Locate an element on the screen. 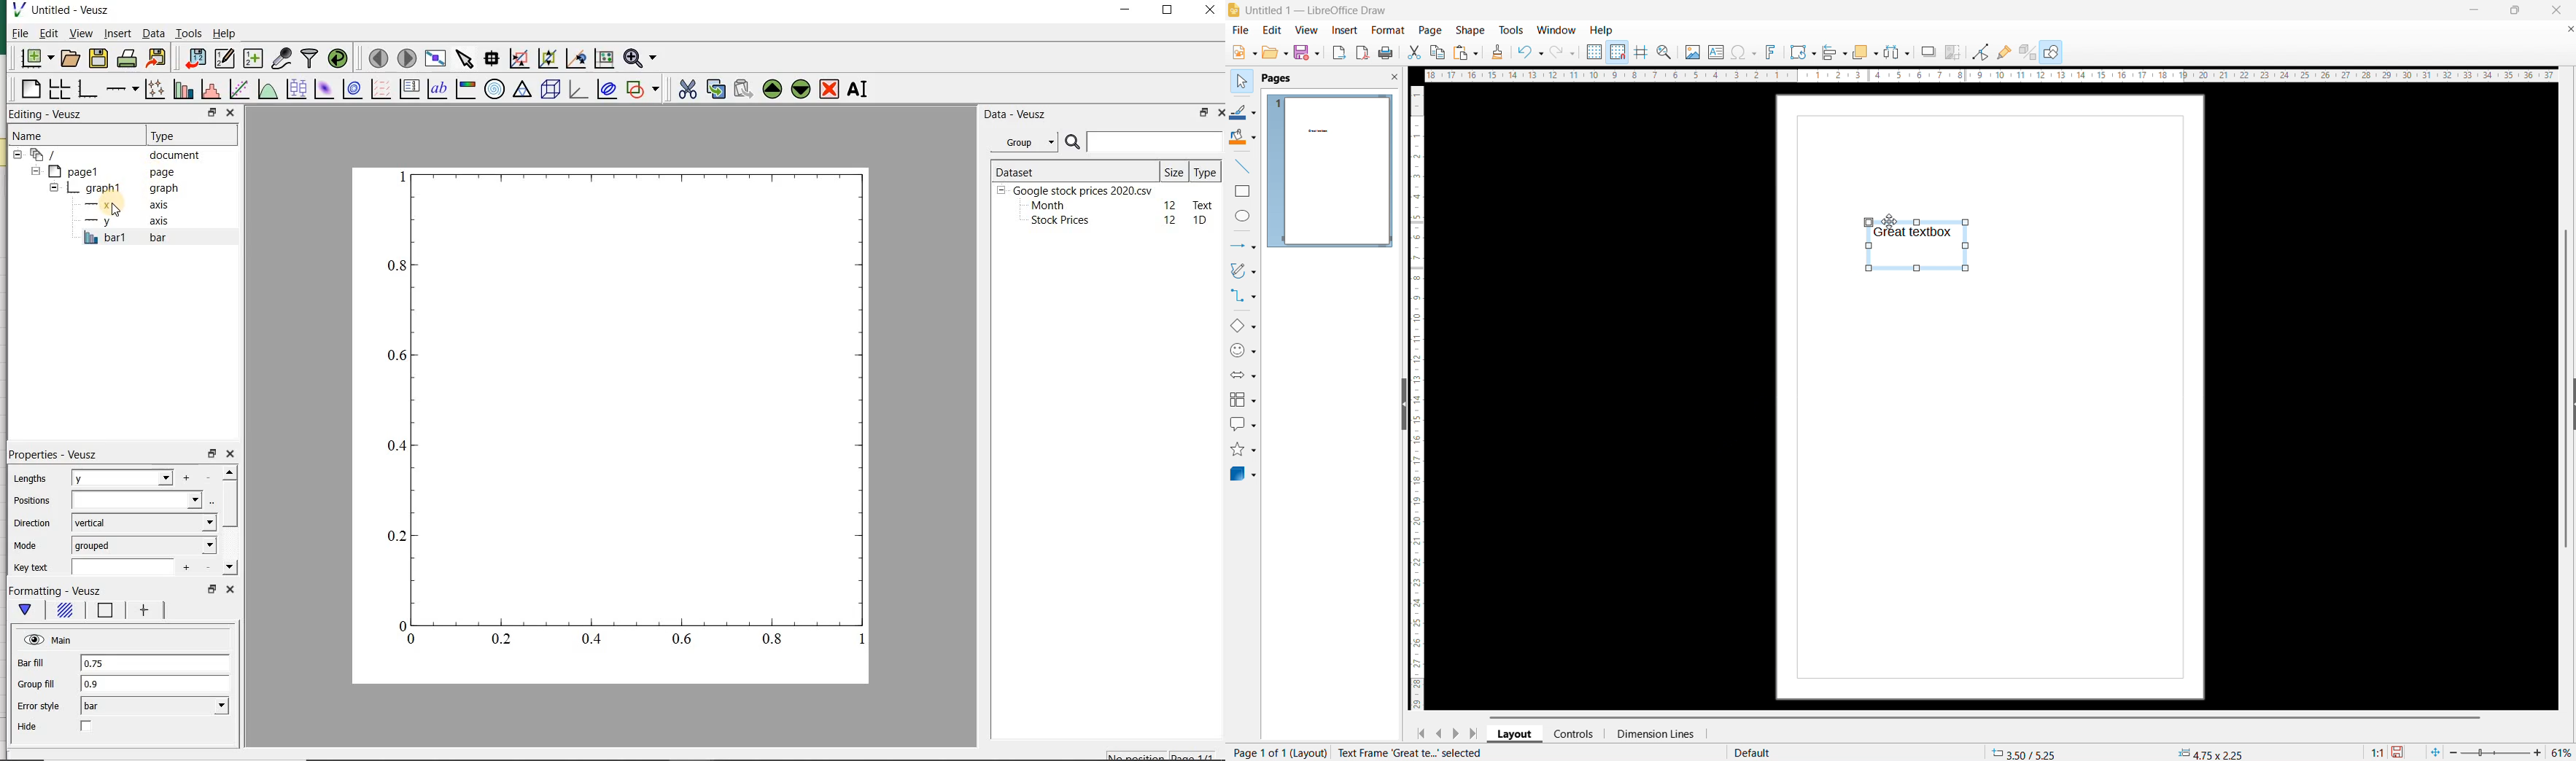 The width and height of the screenshot is (2576, 784). copy the selected widget is located at coordinates (715, 90).